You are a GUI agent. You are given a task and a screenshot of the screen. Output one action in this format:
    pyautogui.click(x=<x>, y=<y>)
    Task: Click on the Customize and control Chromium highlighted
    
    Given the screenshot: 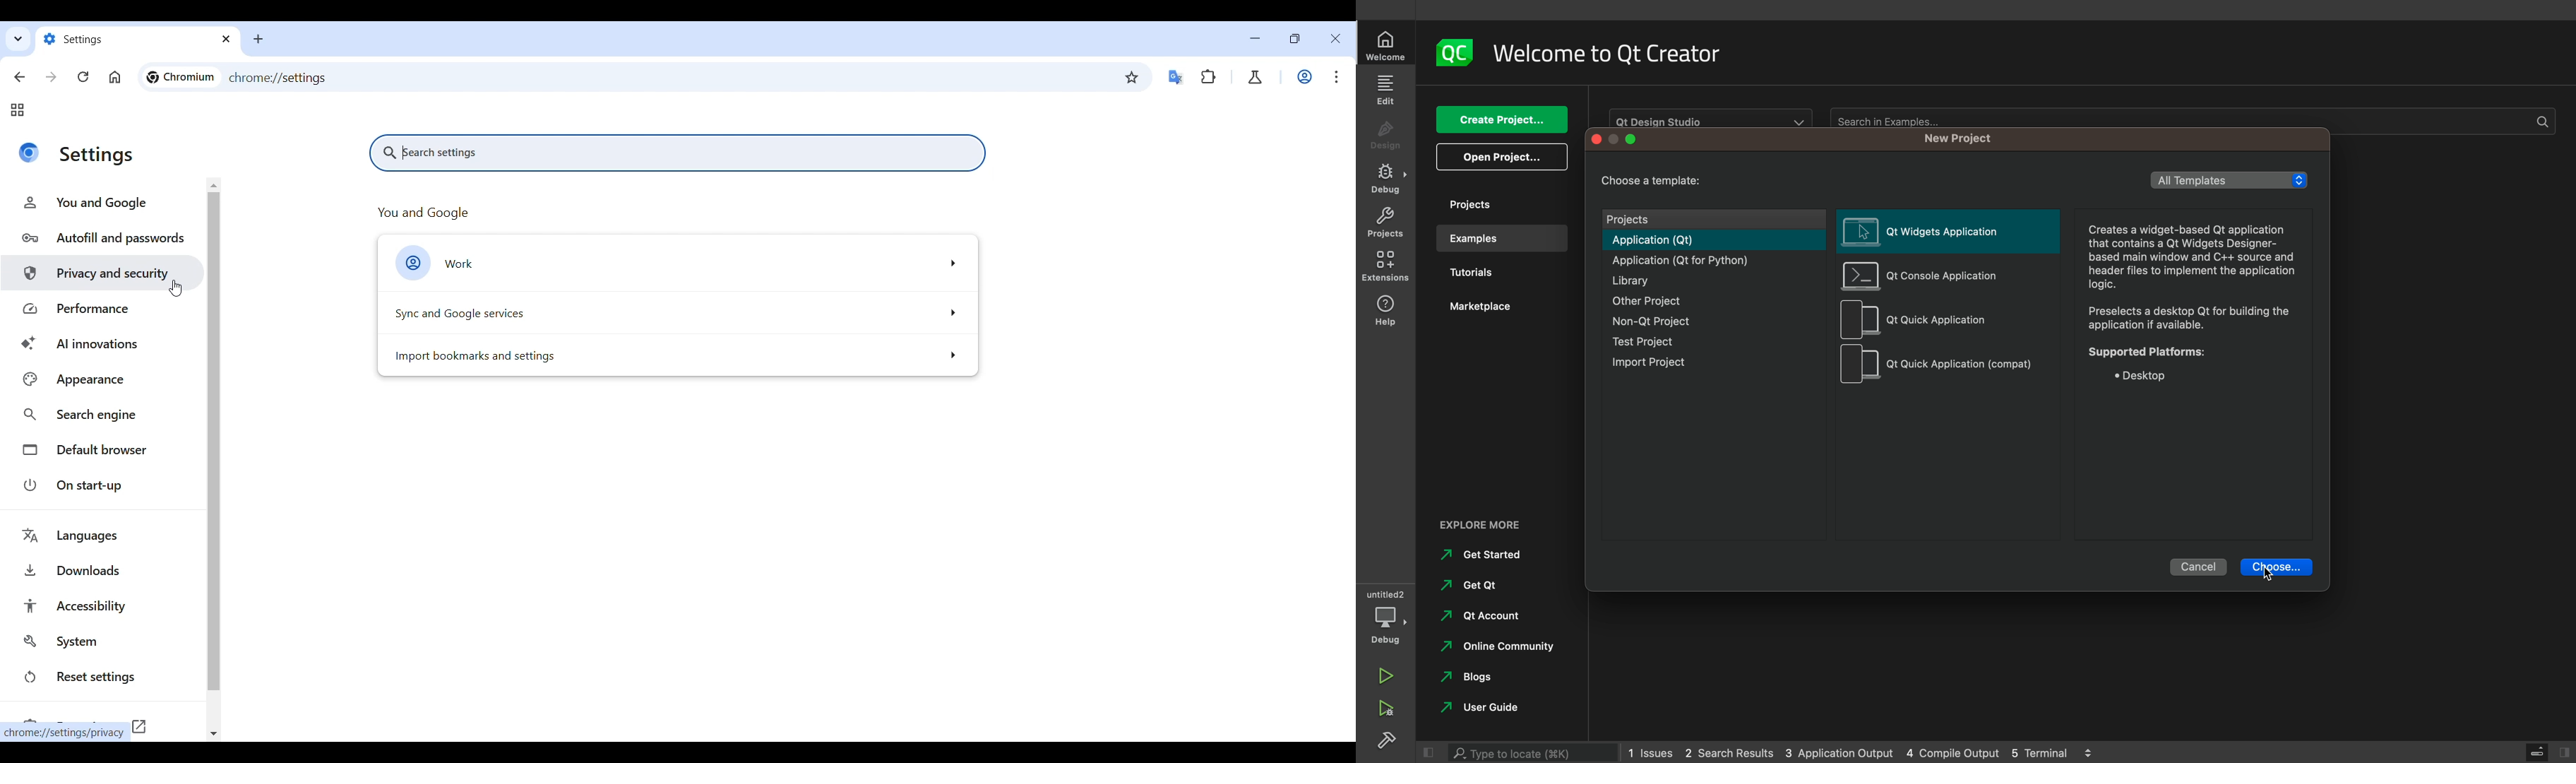 What is the action you would take?
    pyautogui.click(x=1337, y=77)
    